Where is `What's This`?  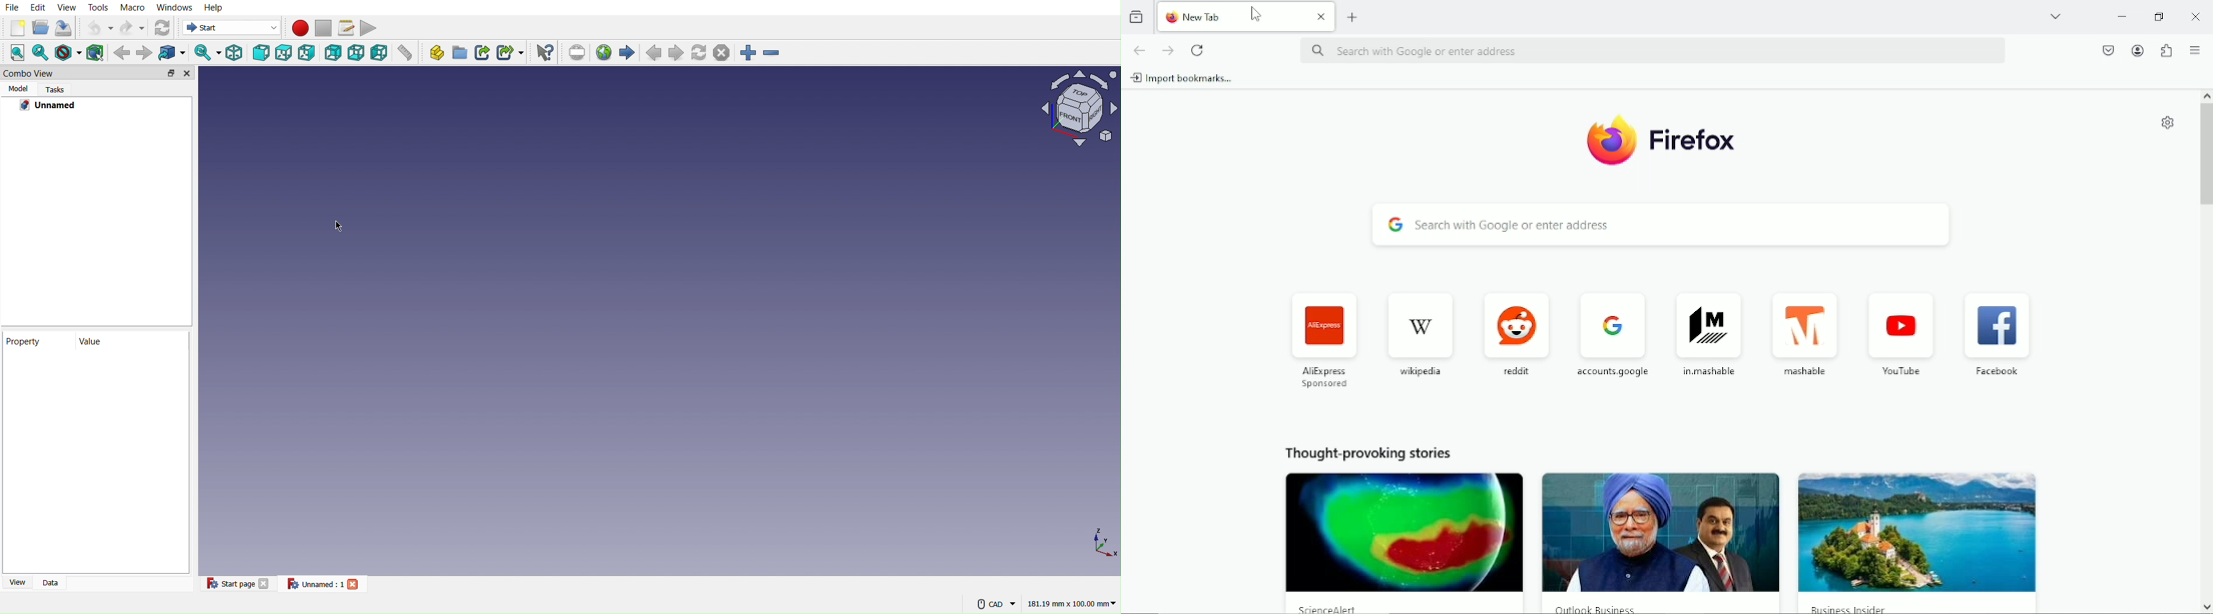
What's This is located at coordinates (544, 53).